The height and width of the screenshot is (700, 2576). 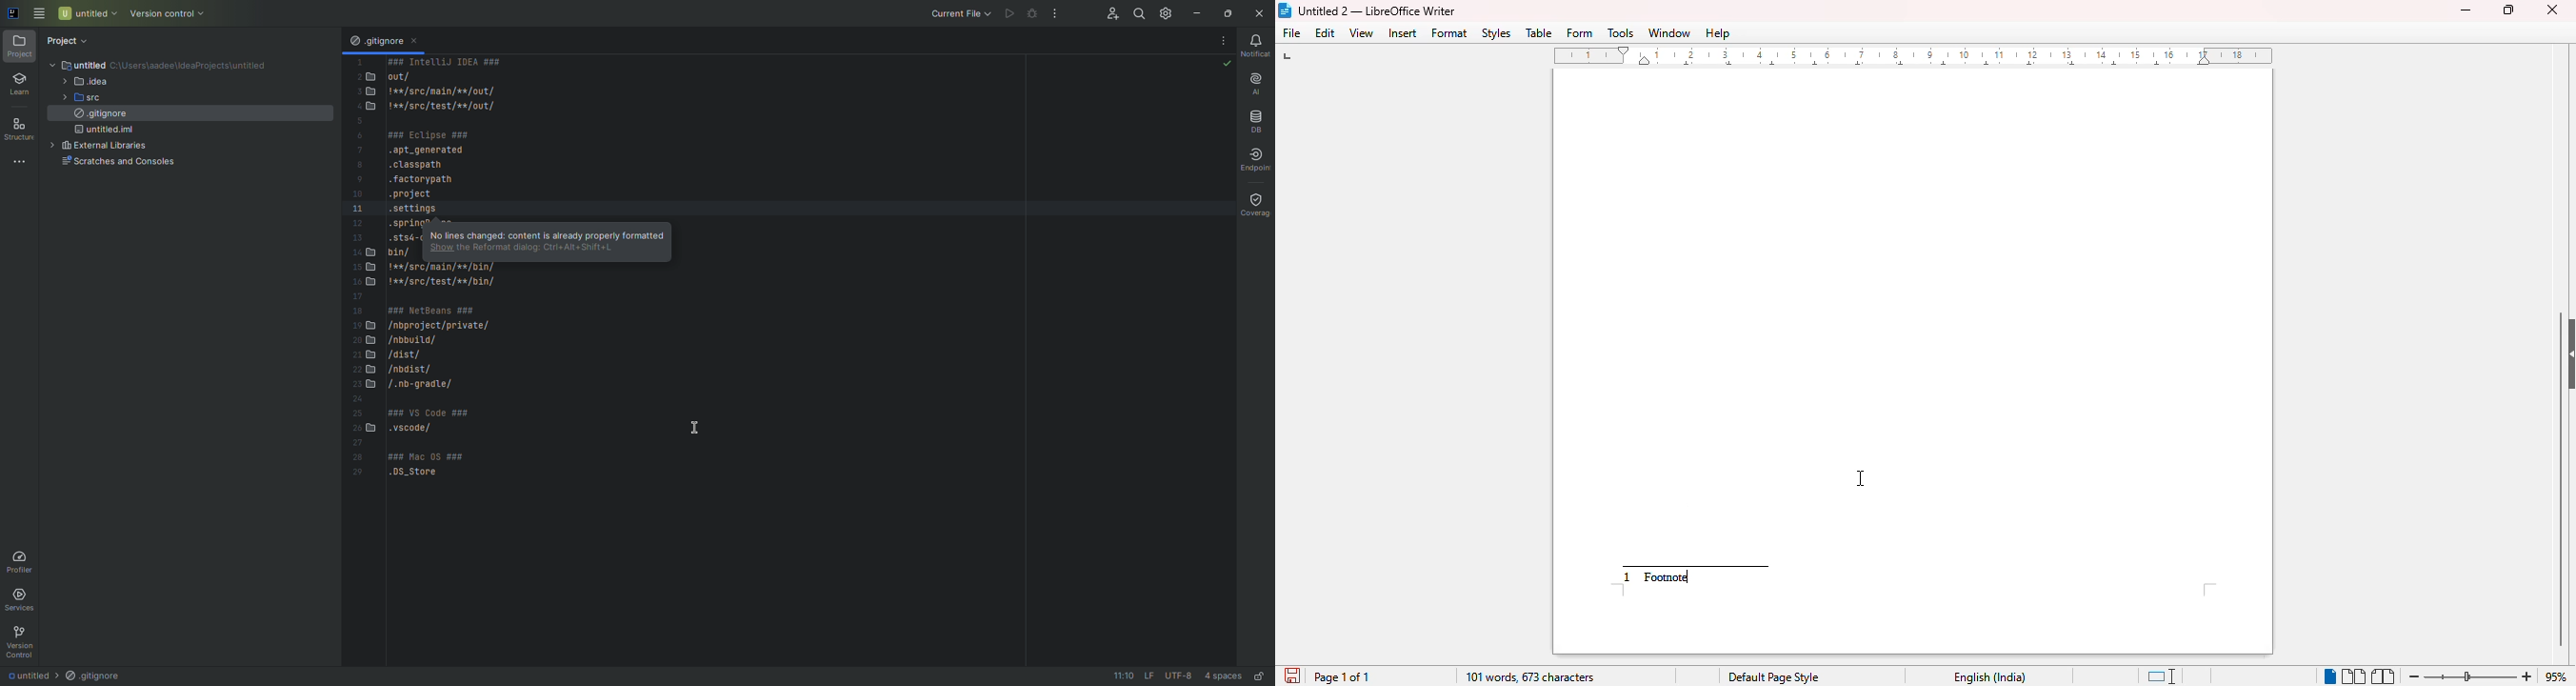 I want to click on footnote number, so click(x=1628, y=577).